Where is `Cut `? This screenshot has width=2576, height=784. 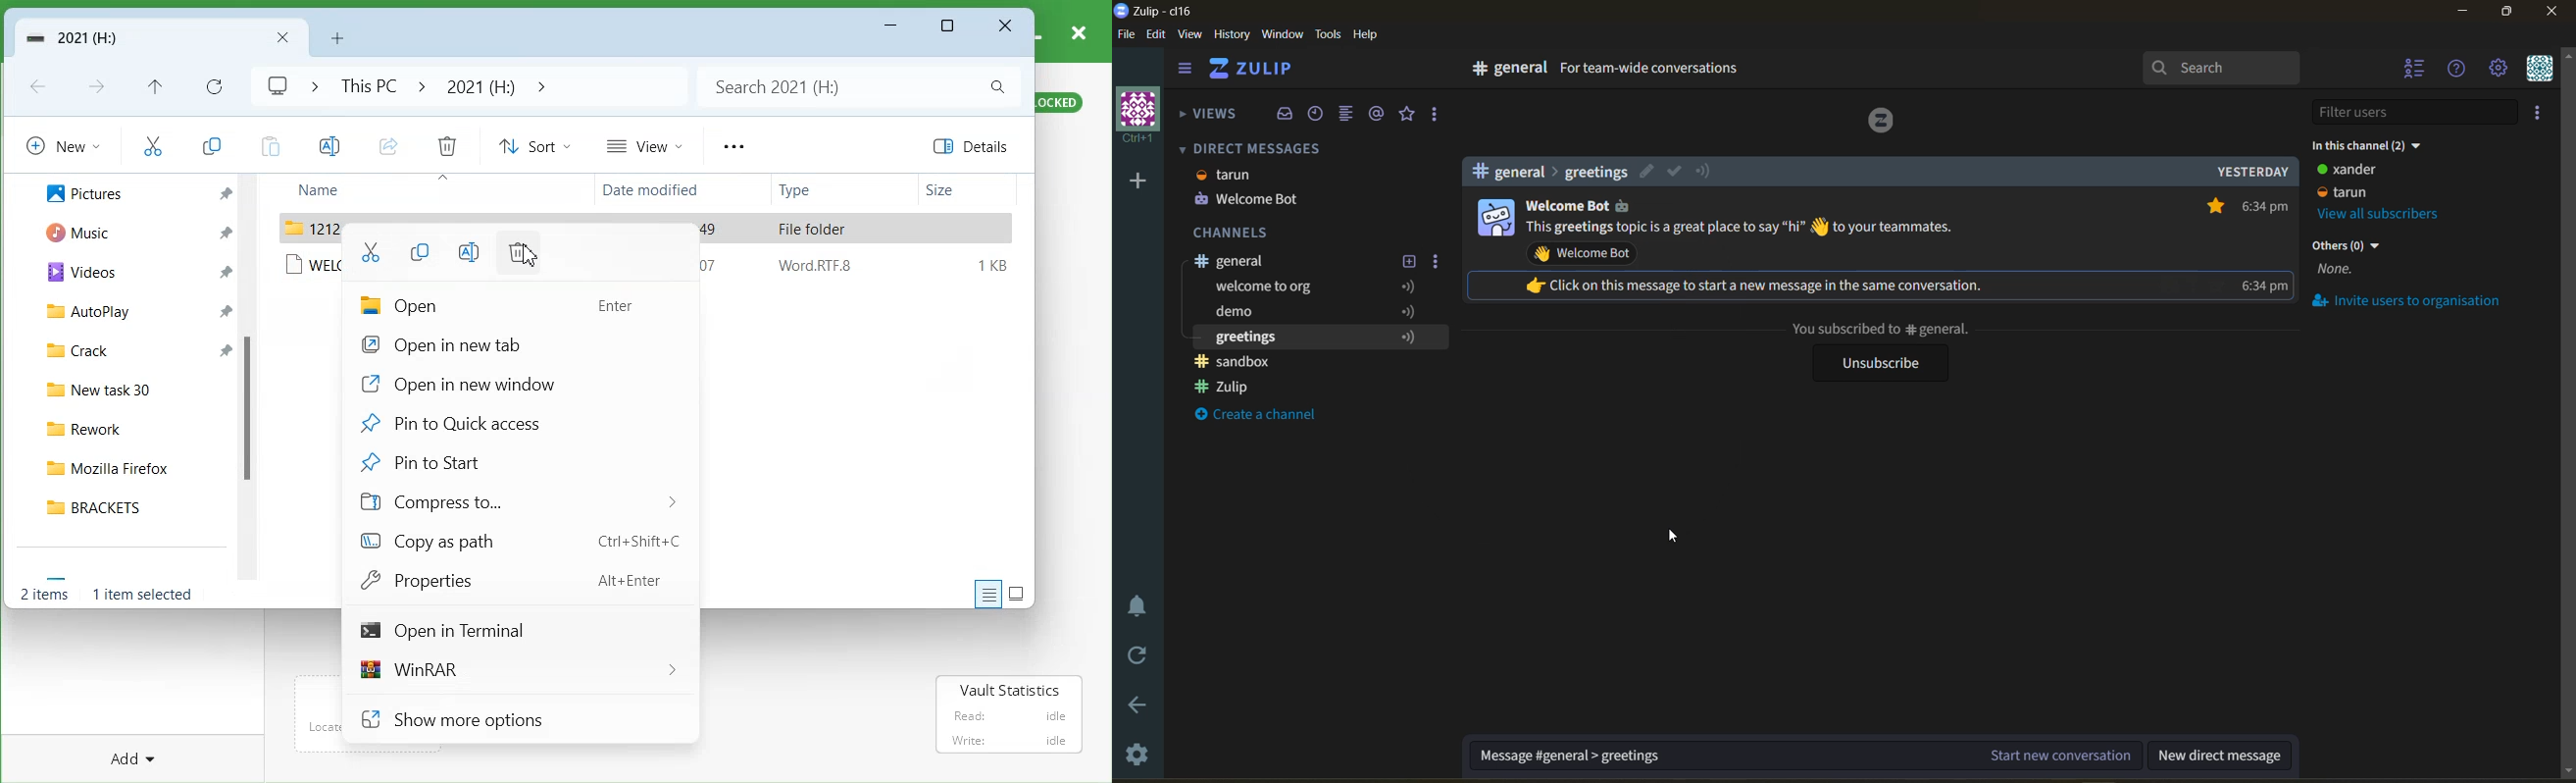
Cut  is located at coordinates (372, 251).